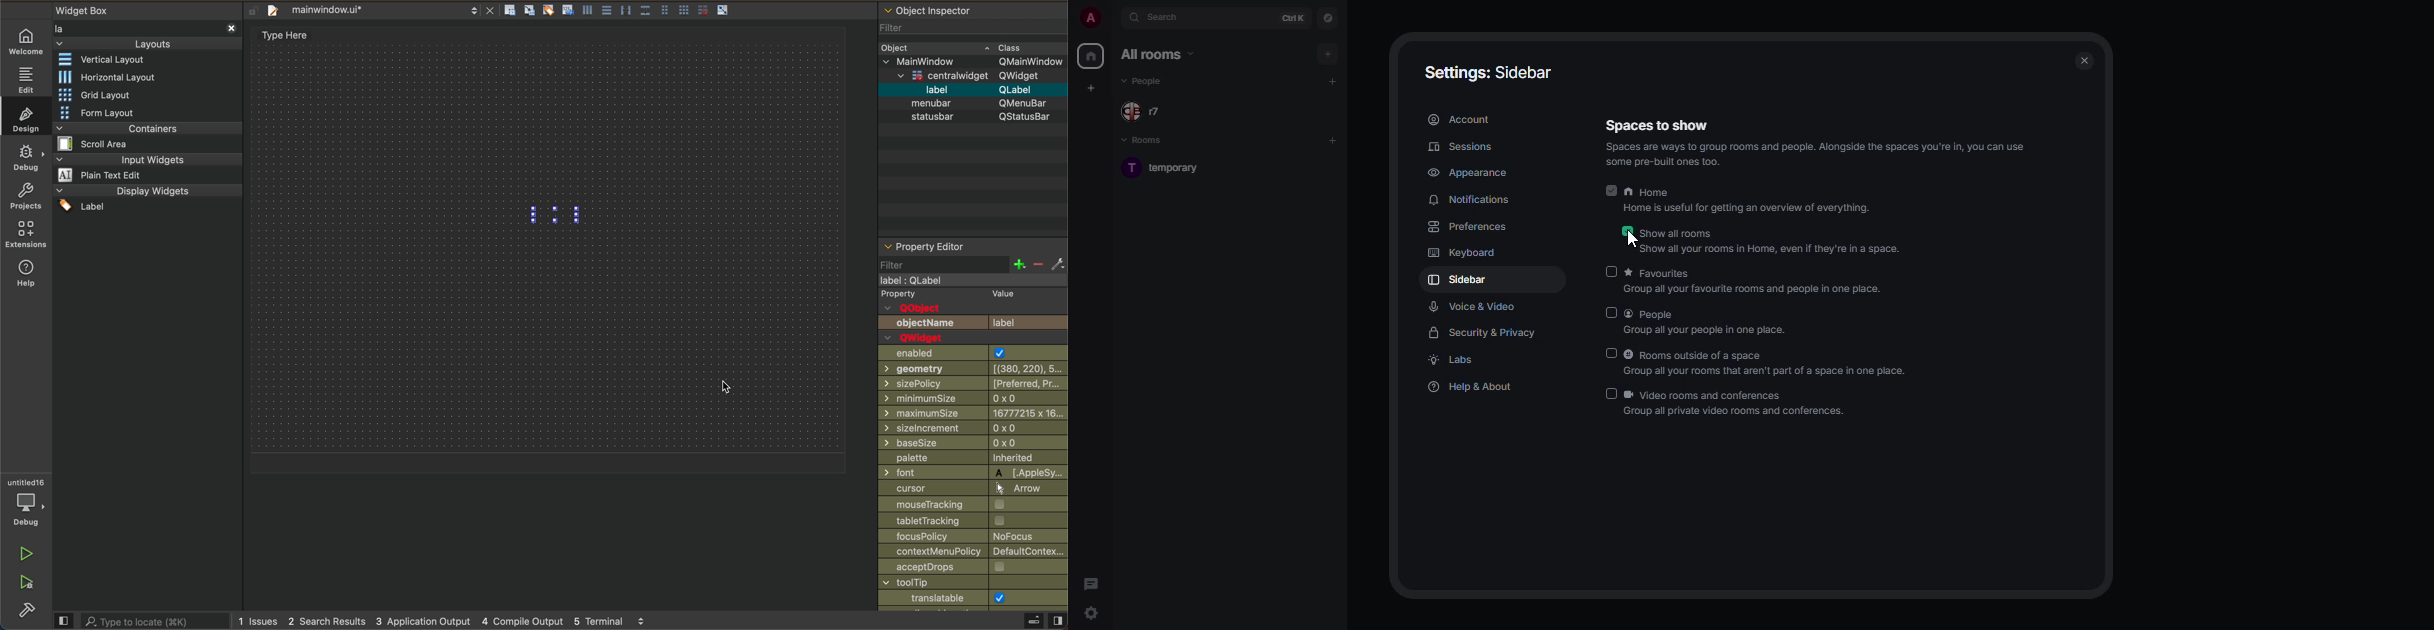  Describe the element at coordinates (1164, 19) in the screenshot. I see `search` at that location.